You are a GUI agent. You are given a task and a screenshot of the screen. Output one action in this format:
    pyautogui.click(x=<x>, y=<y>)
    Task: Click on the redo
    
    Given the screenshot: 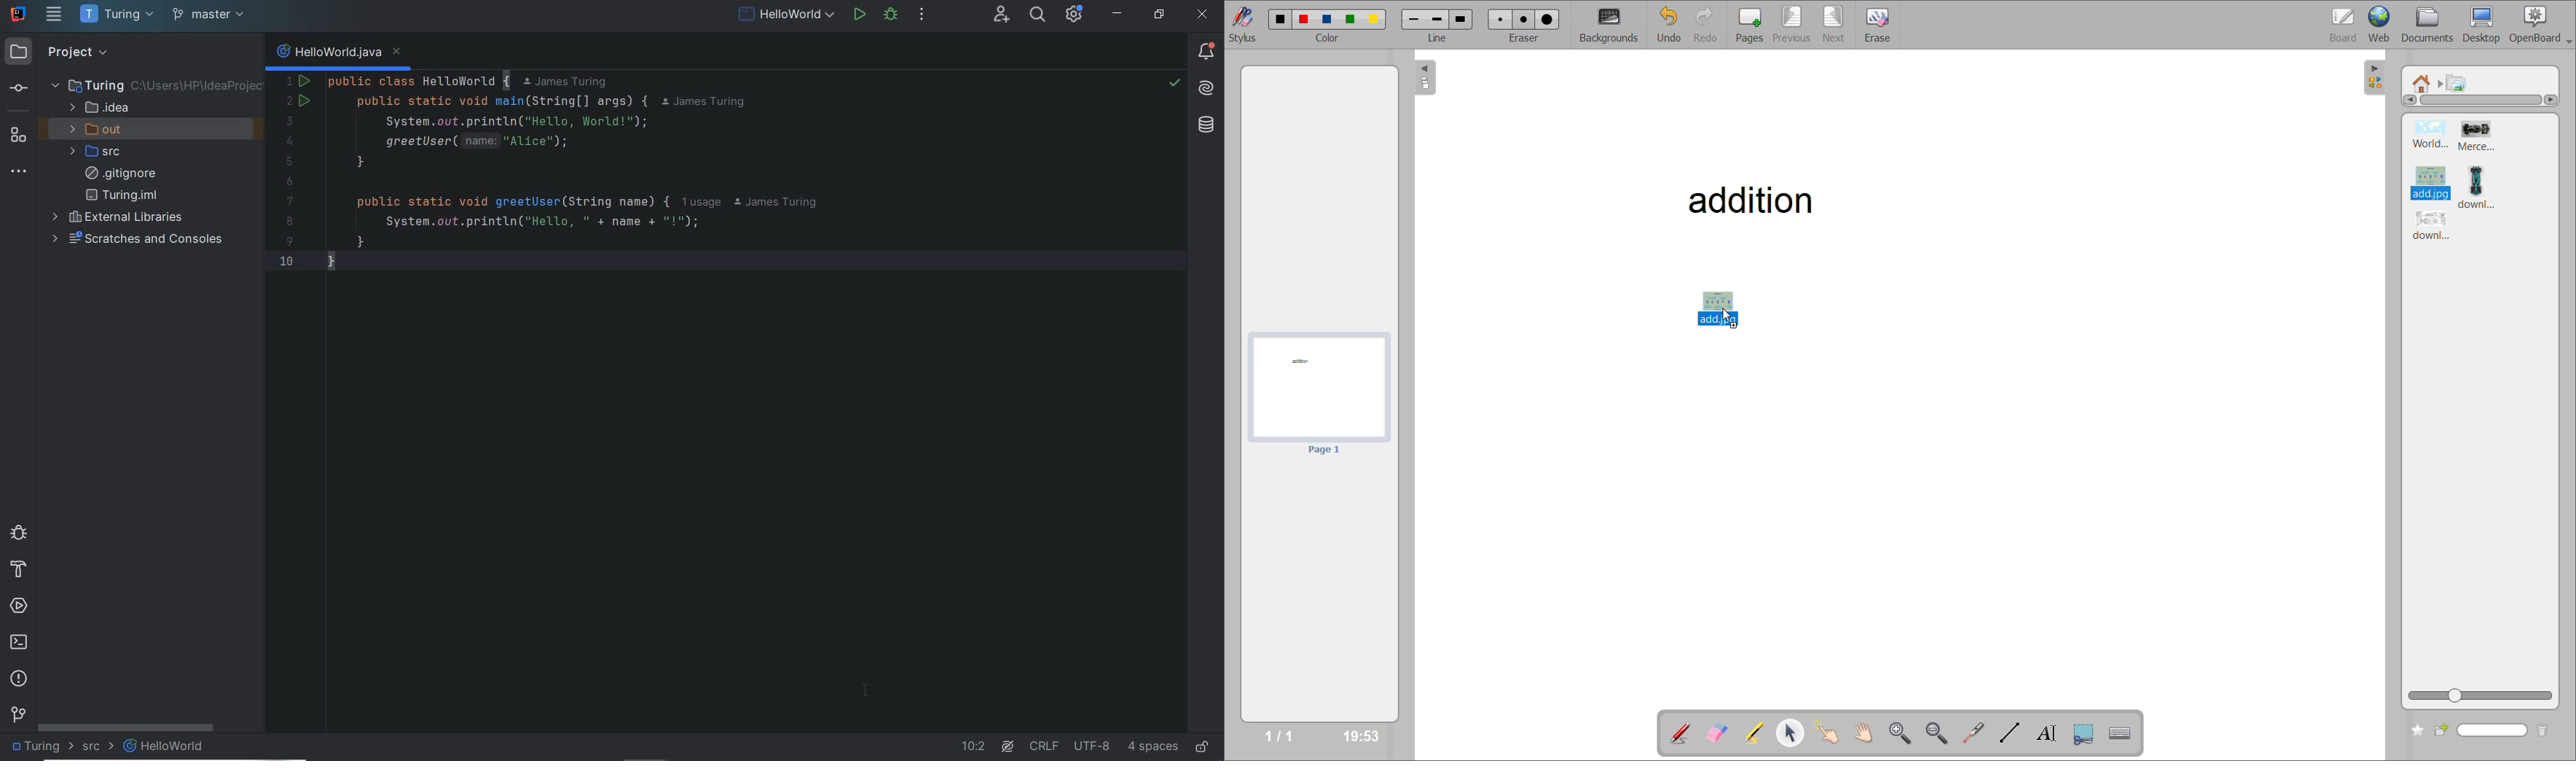 What is the action you would take?
    pyautogui.click(x=1710, y=25)
    